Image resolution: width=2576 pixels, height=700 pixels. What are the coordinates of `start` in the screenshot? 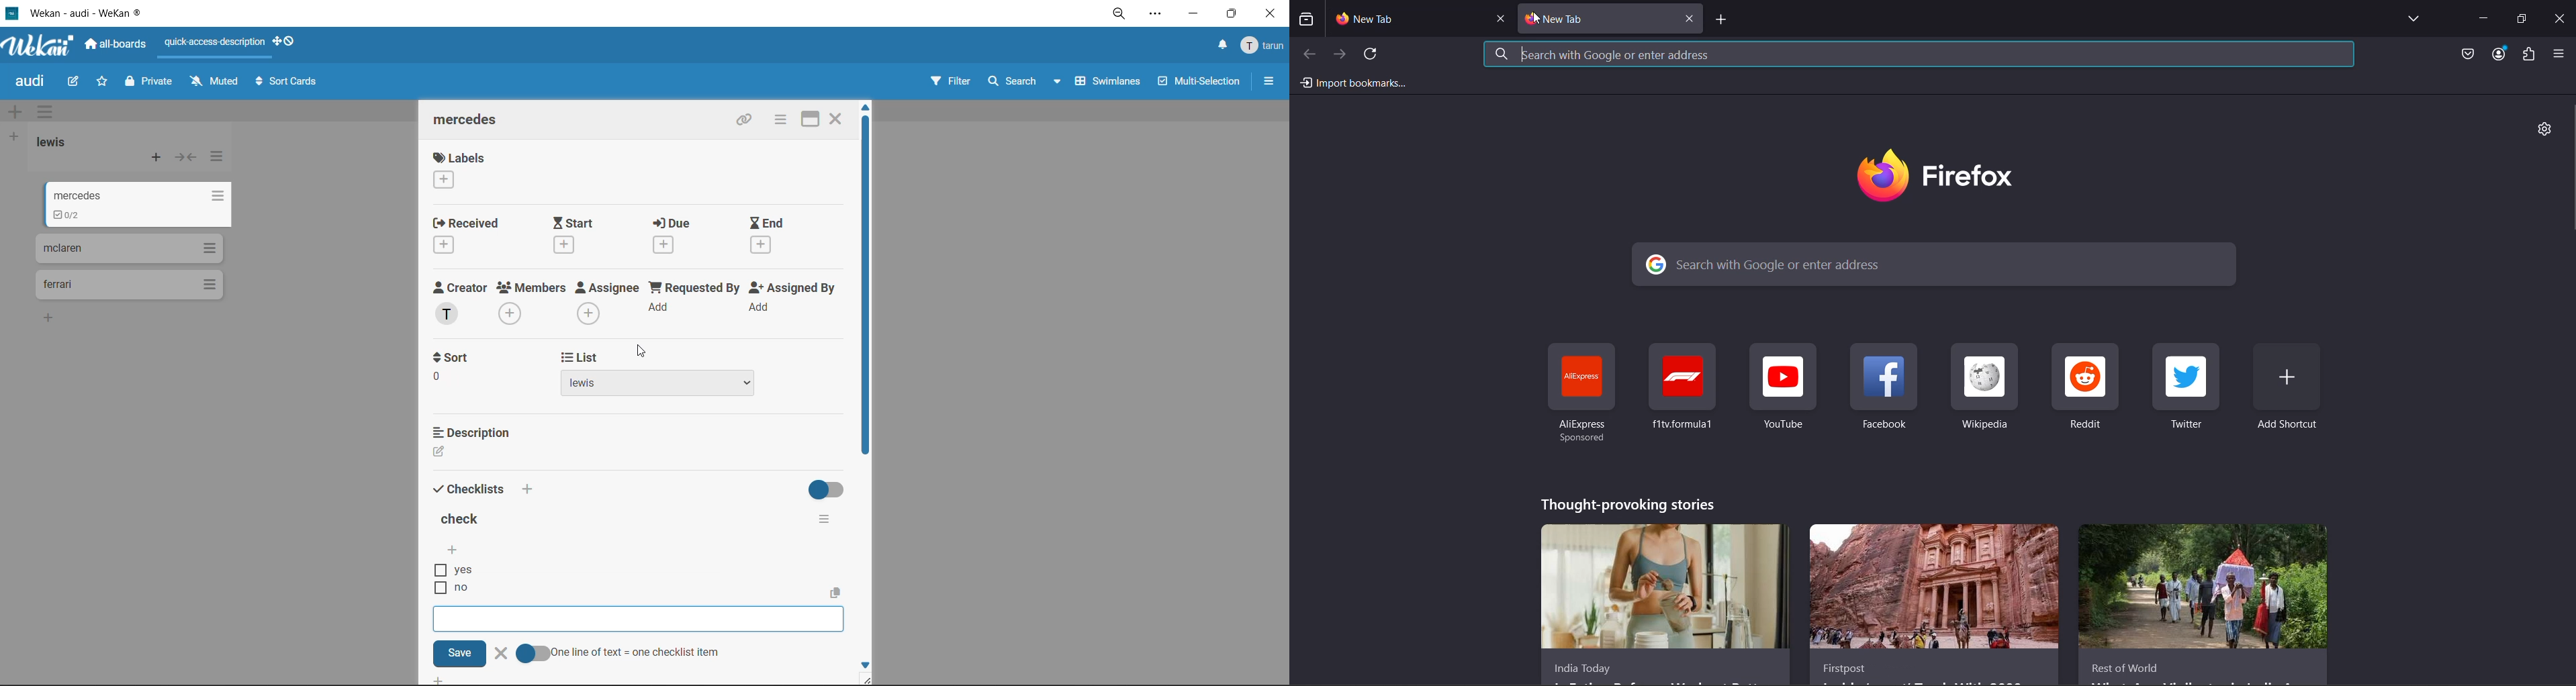 It's located at (584, 235).